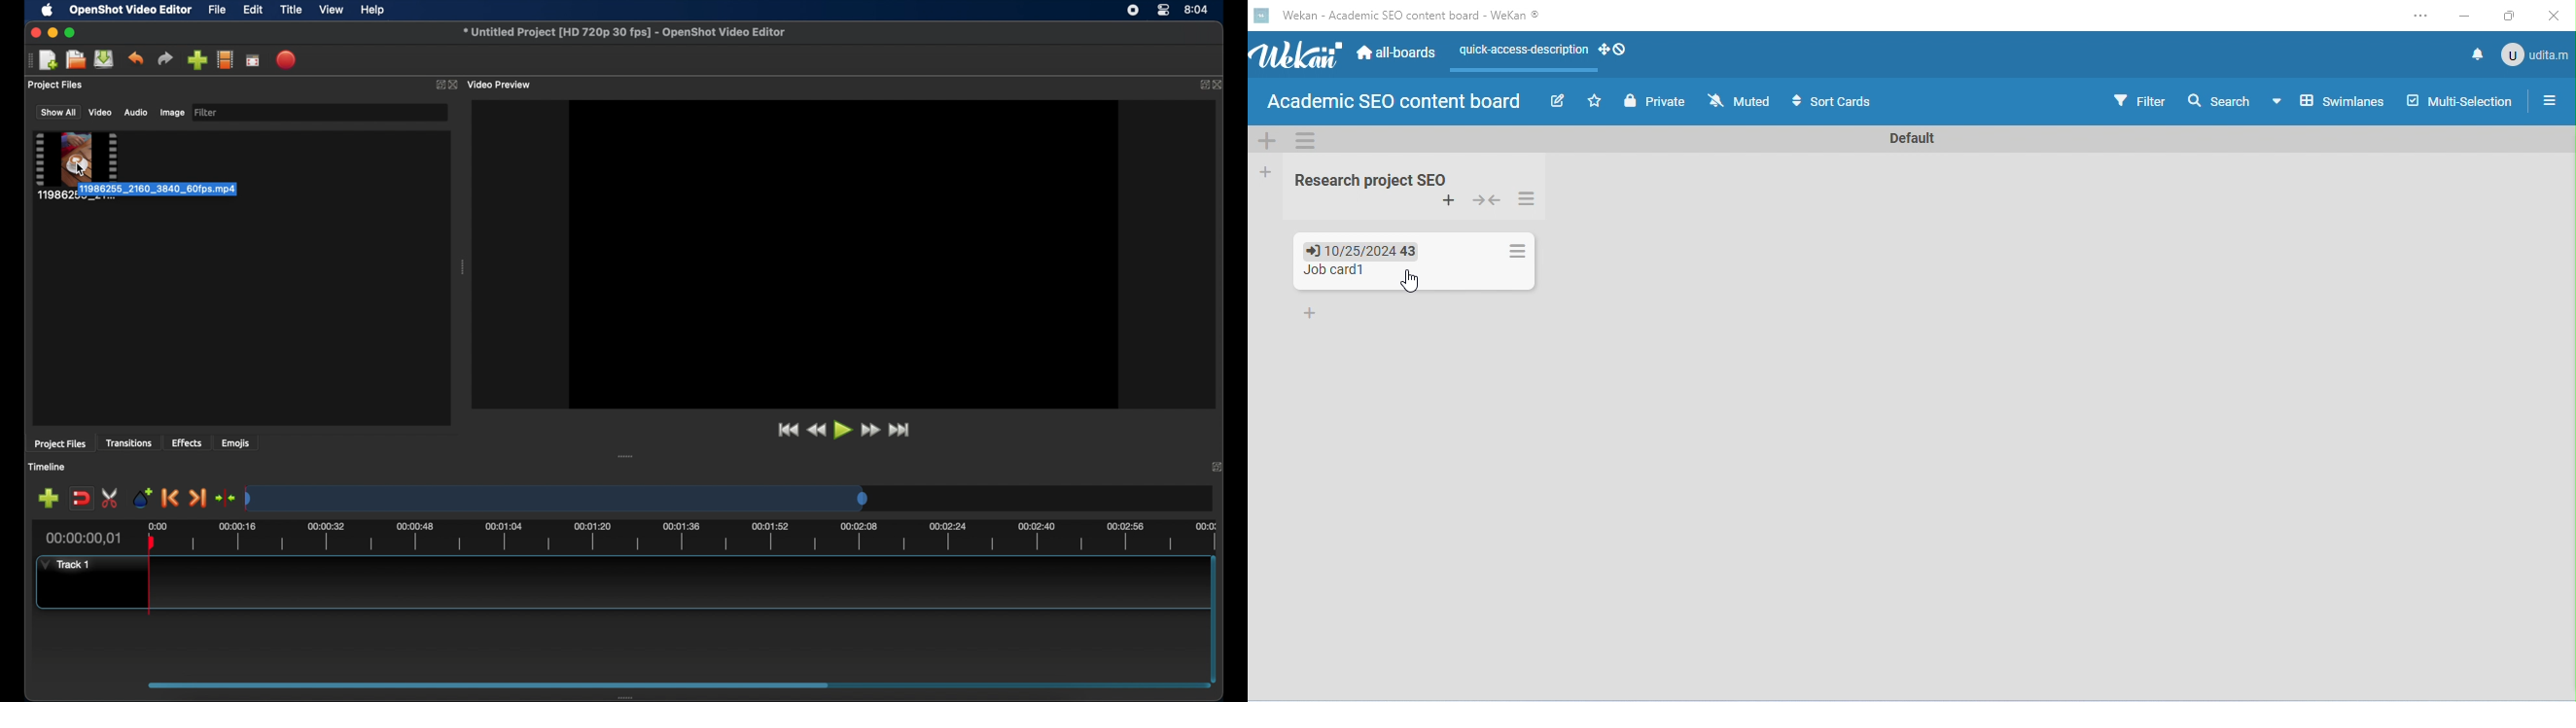 This screenshot has width=2576, height=728. Describe the element at coordinates (158, 525) in the screenshot. I see `0.00` at that location.